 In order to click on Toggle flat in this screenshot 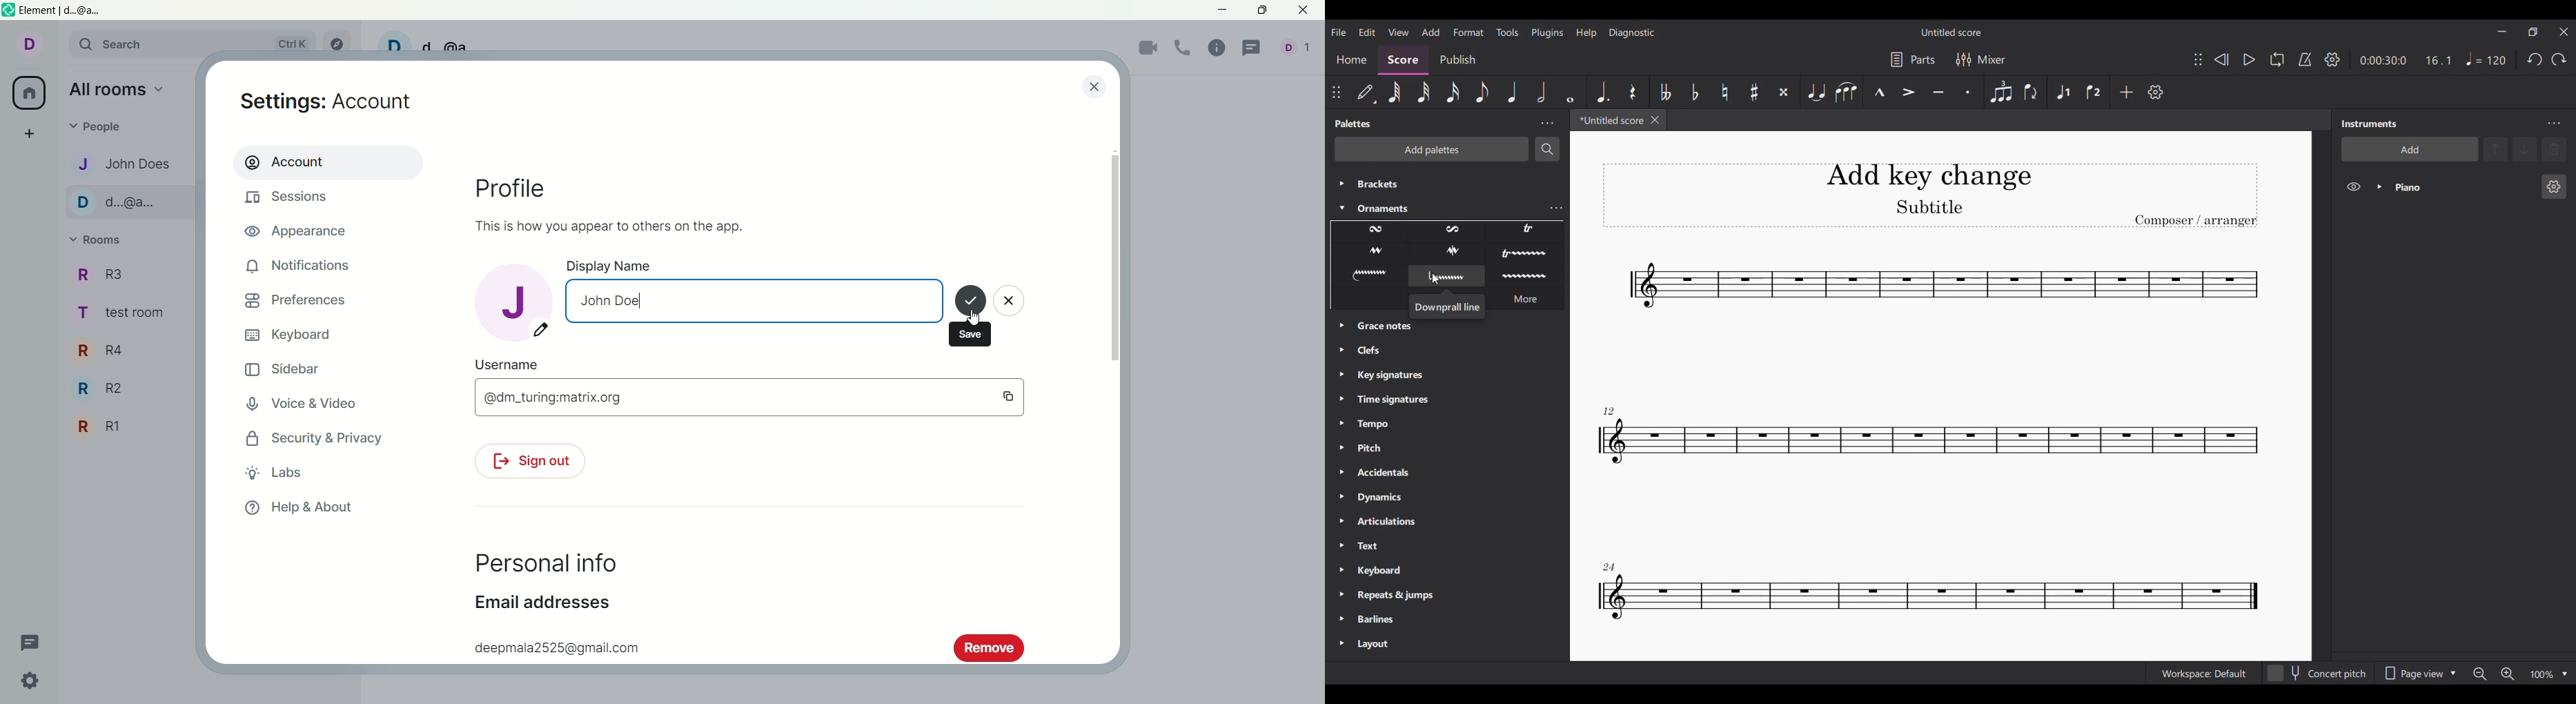, I will do `click(1695, 93)`.